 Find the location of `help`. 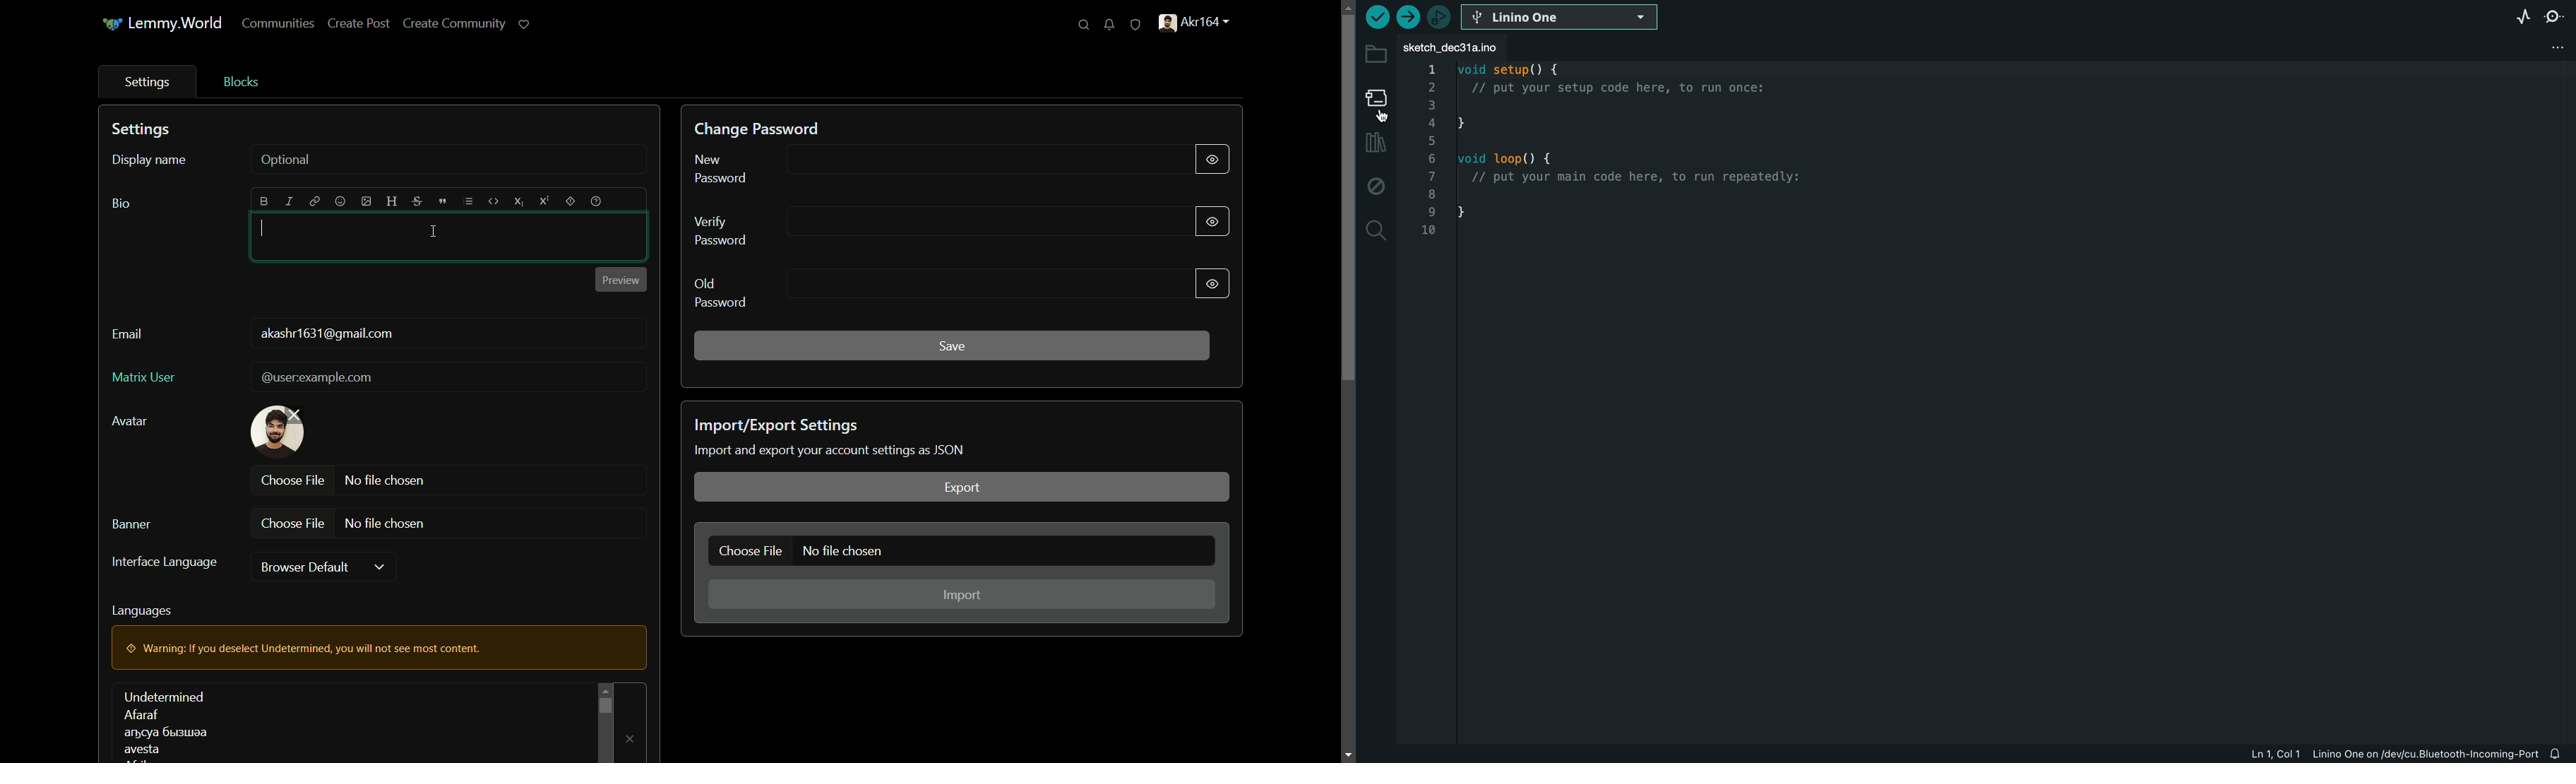

help is located at coordinates (596, 202).